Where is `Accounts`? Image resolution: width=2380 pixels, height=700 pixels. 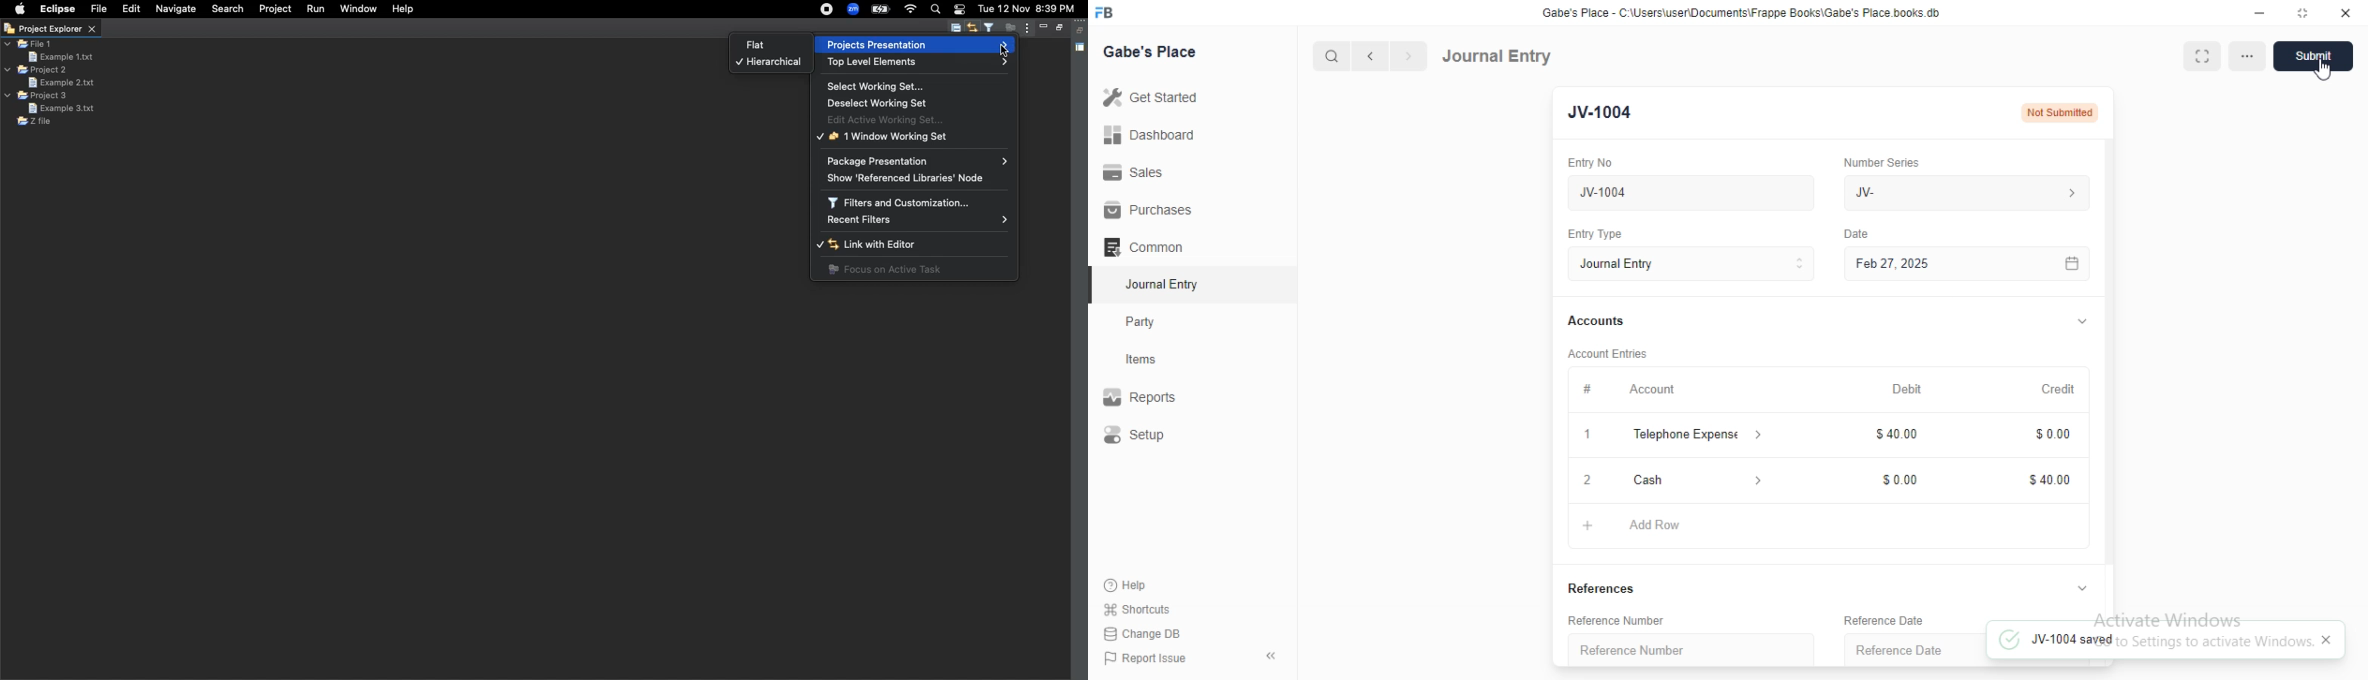 Accounts is located at coordinates (1595, 321).